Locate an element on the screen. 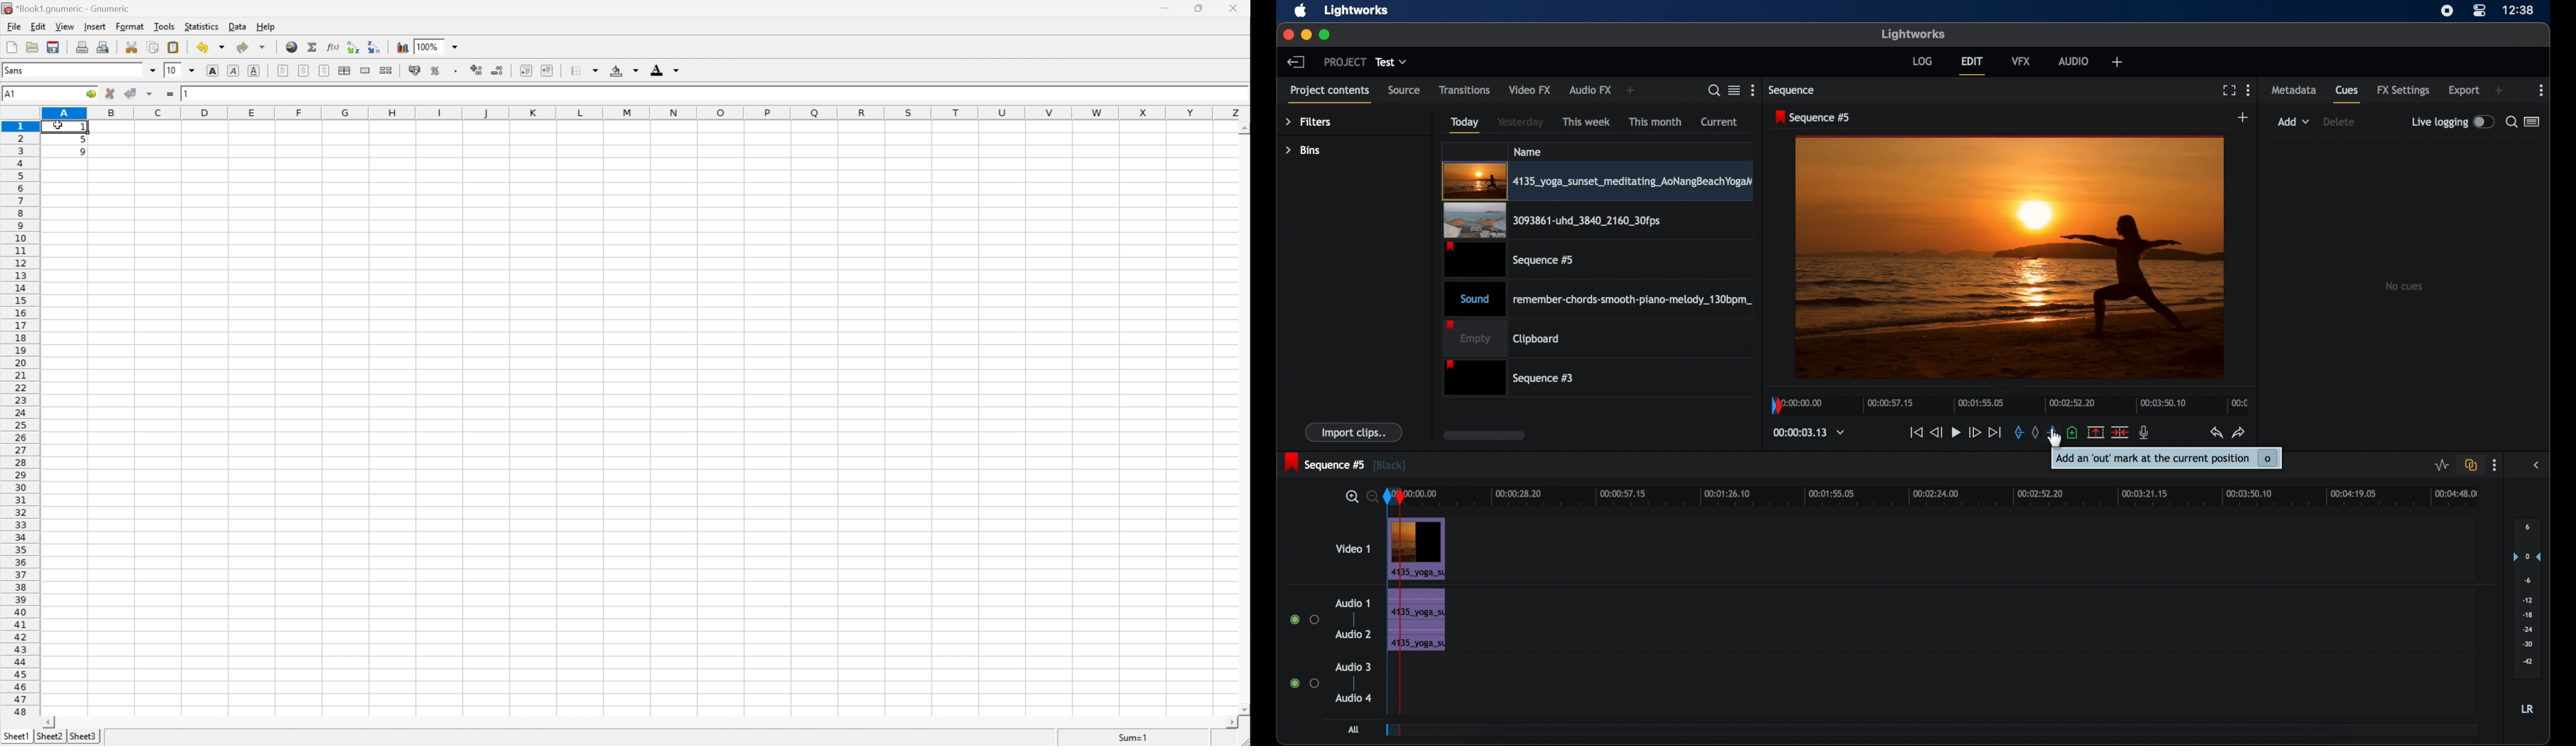 The image size is (2576, 756). enter formula is located at coordinates (171, 94).